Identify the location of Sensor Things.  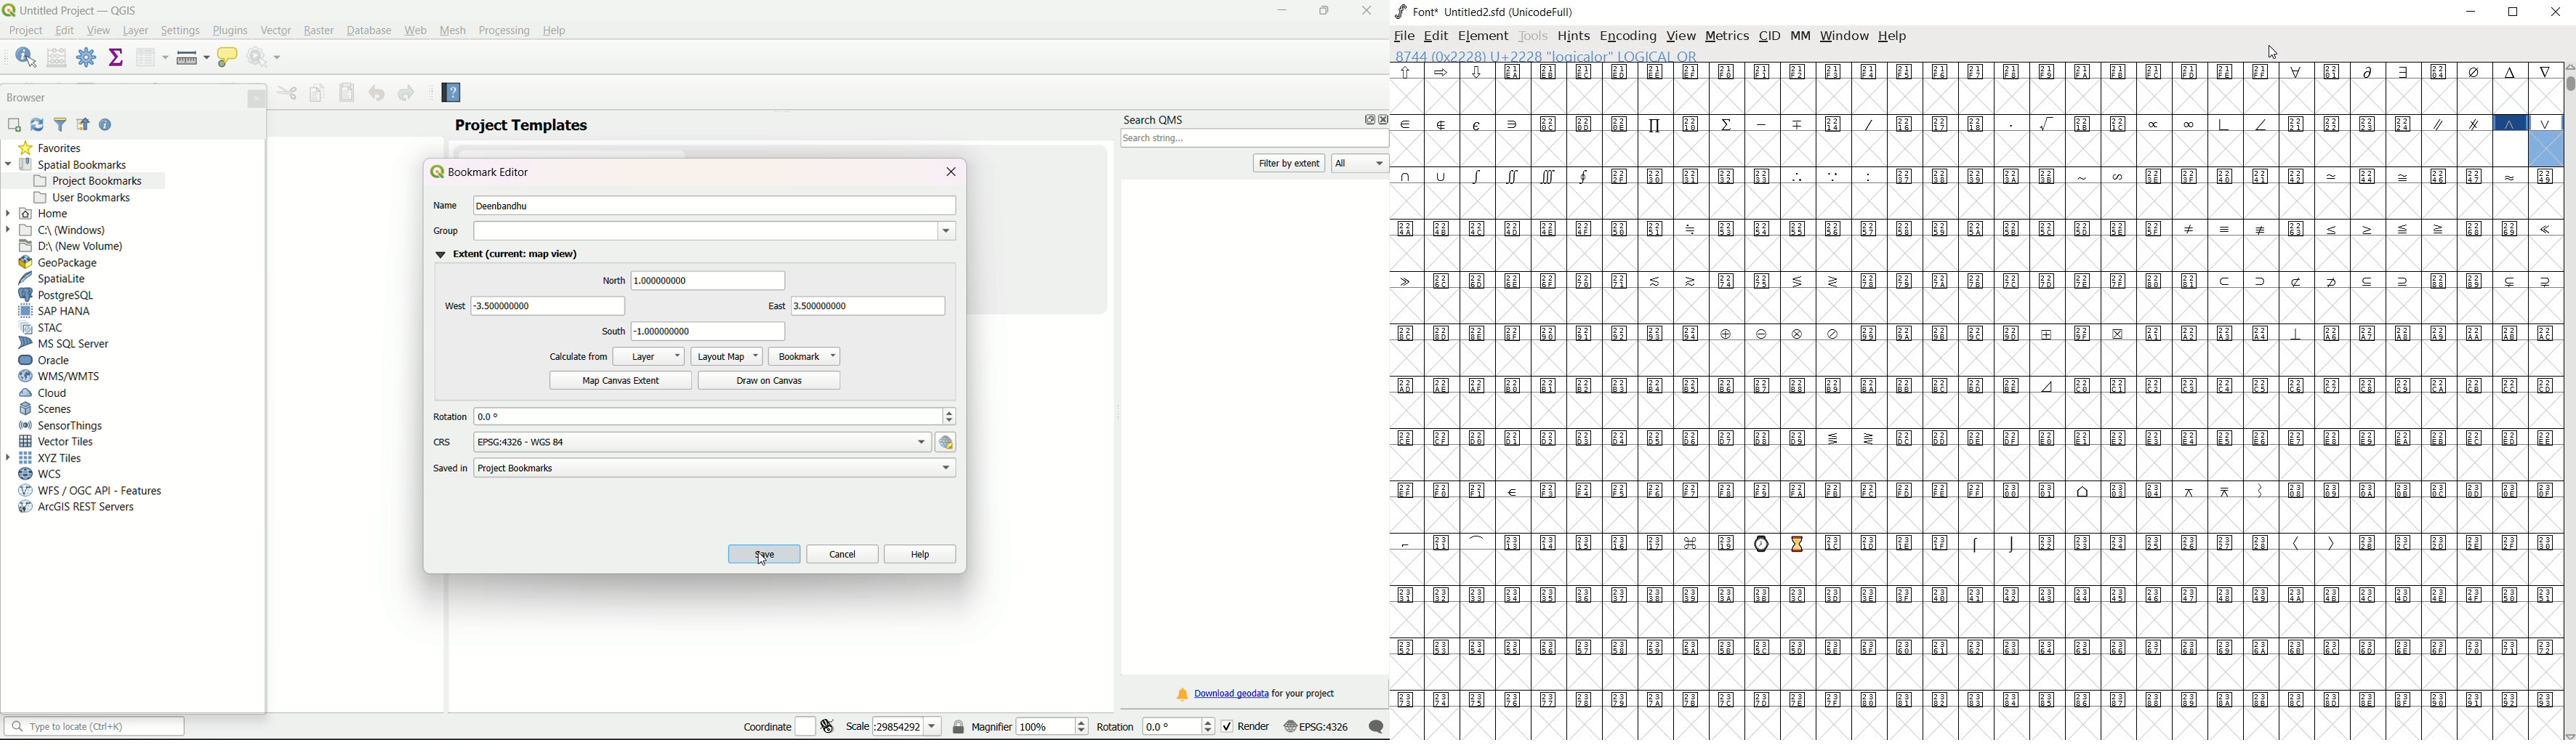
(64, 426).